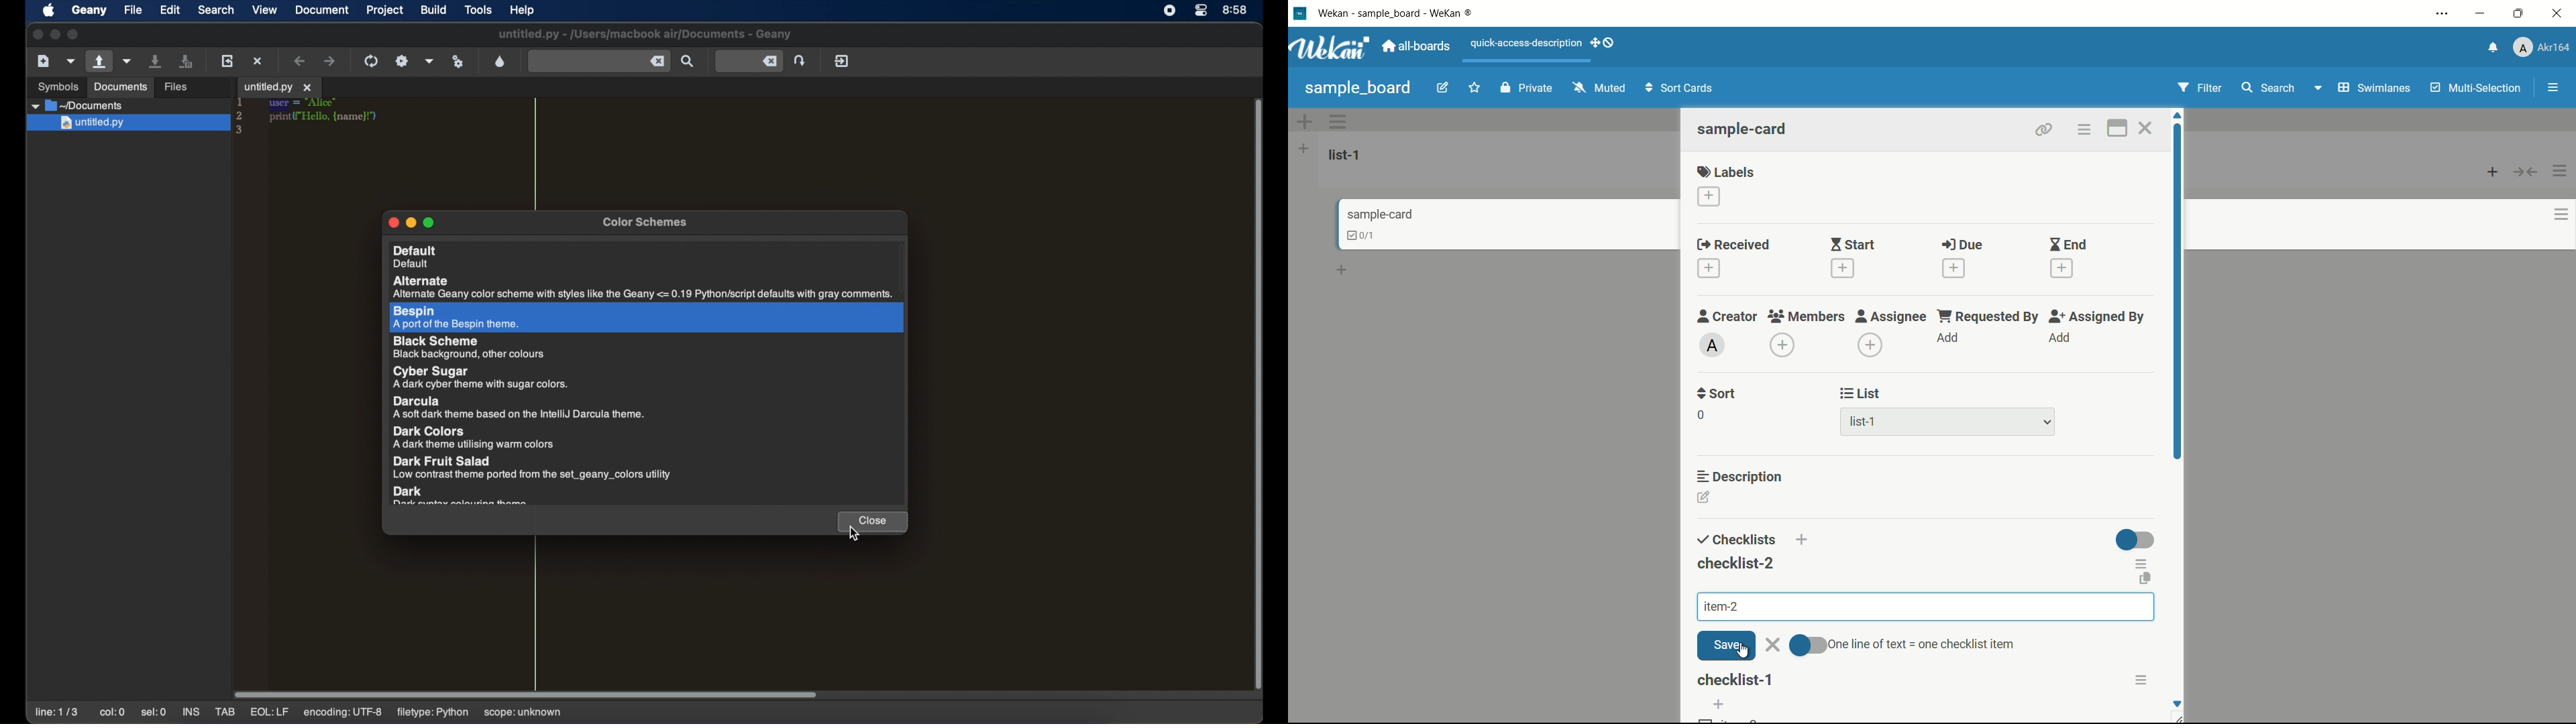 The height and width of the screenshot is (728, 2576). What do you see at coordinates (478, 438) in the screenshot?
I see `dark colors` at bounding box center [478, 438].